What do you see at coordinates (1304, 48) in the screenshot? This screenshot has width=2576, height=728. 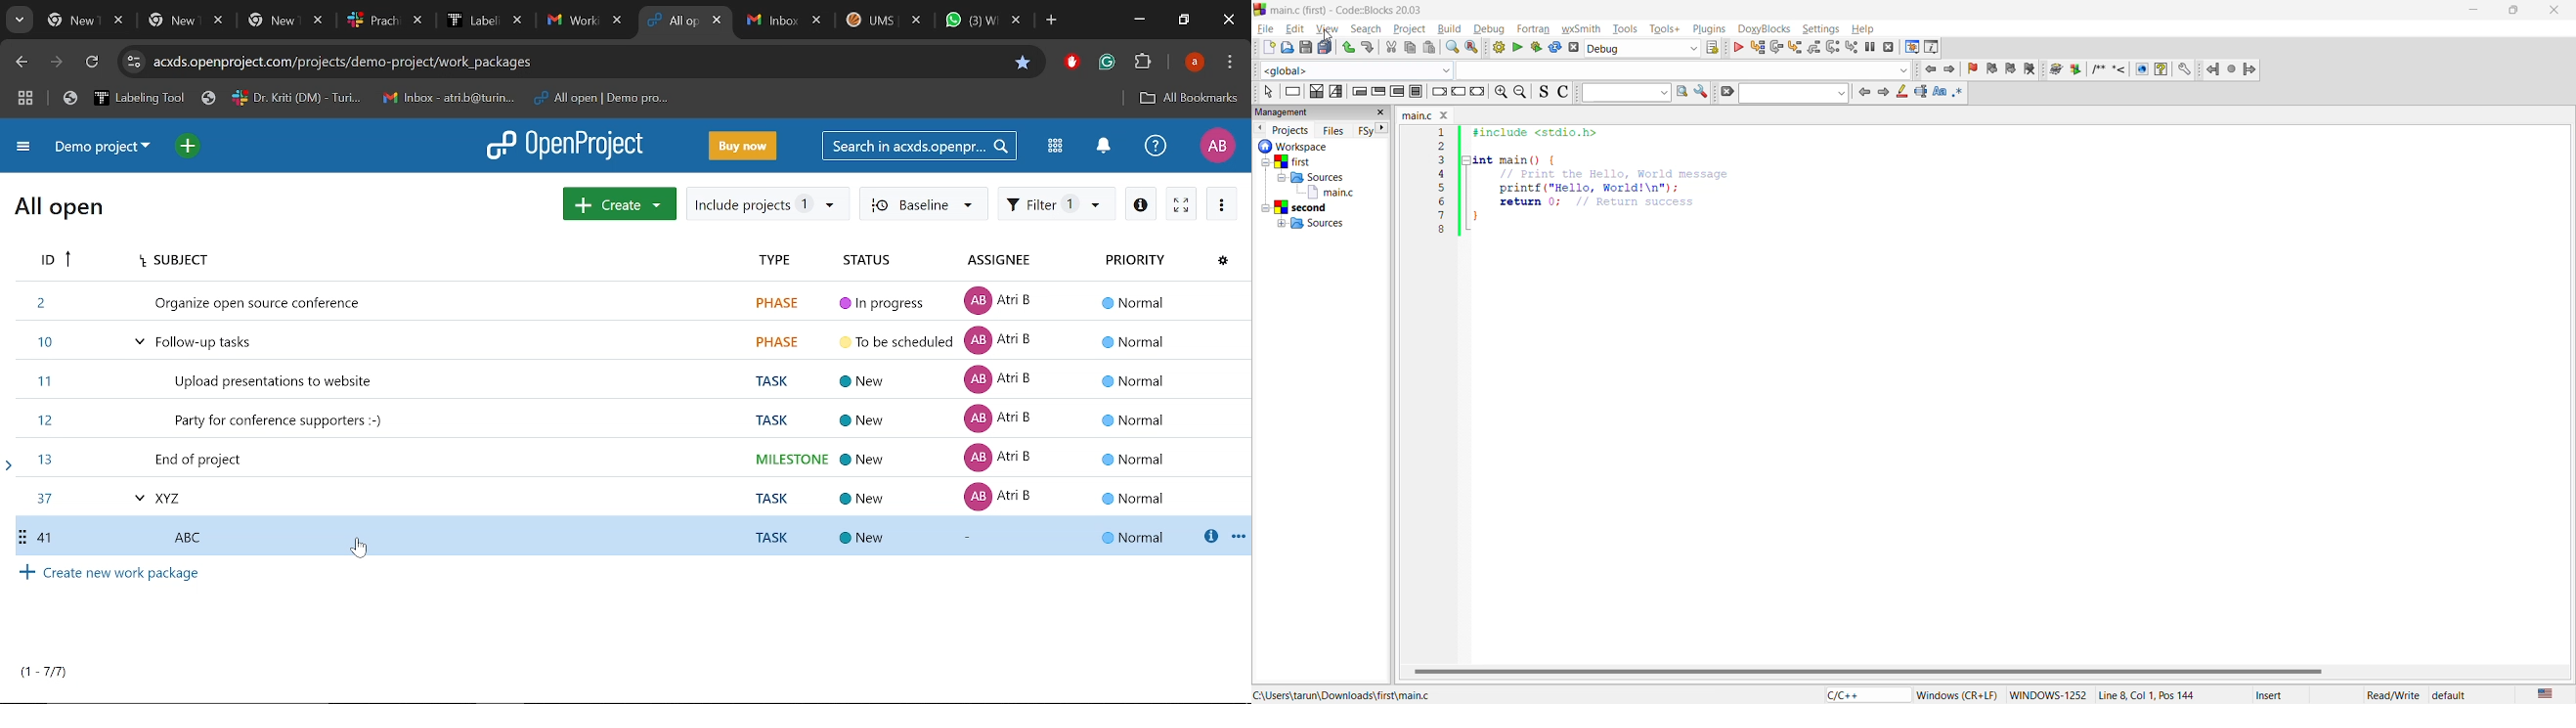 I see `save` at bounding box center [1304, 48].